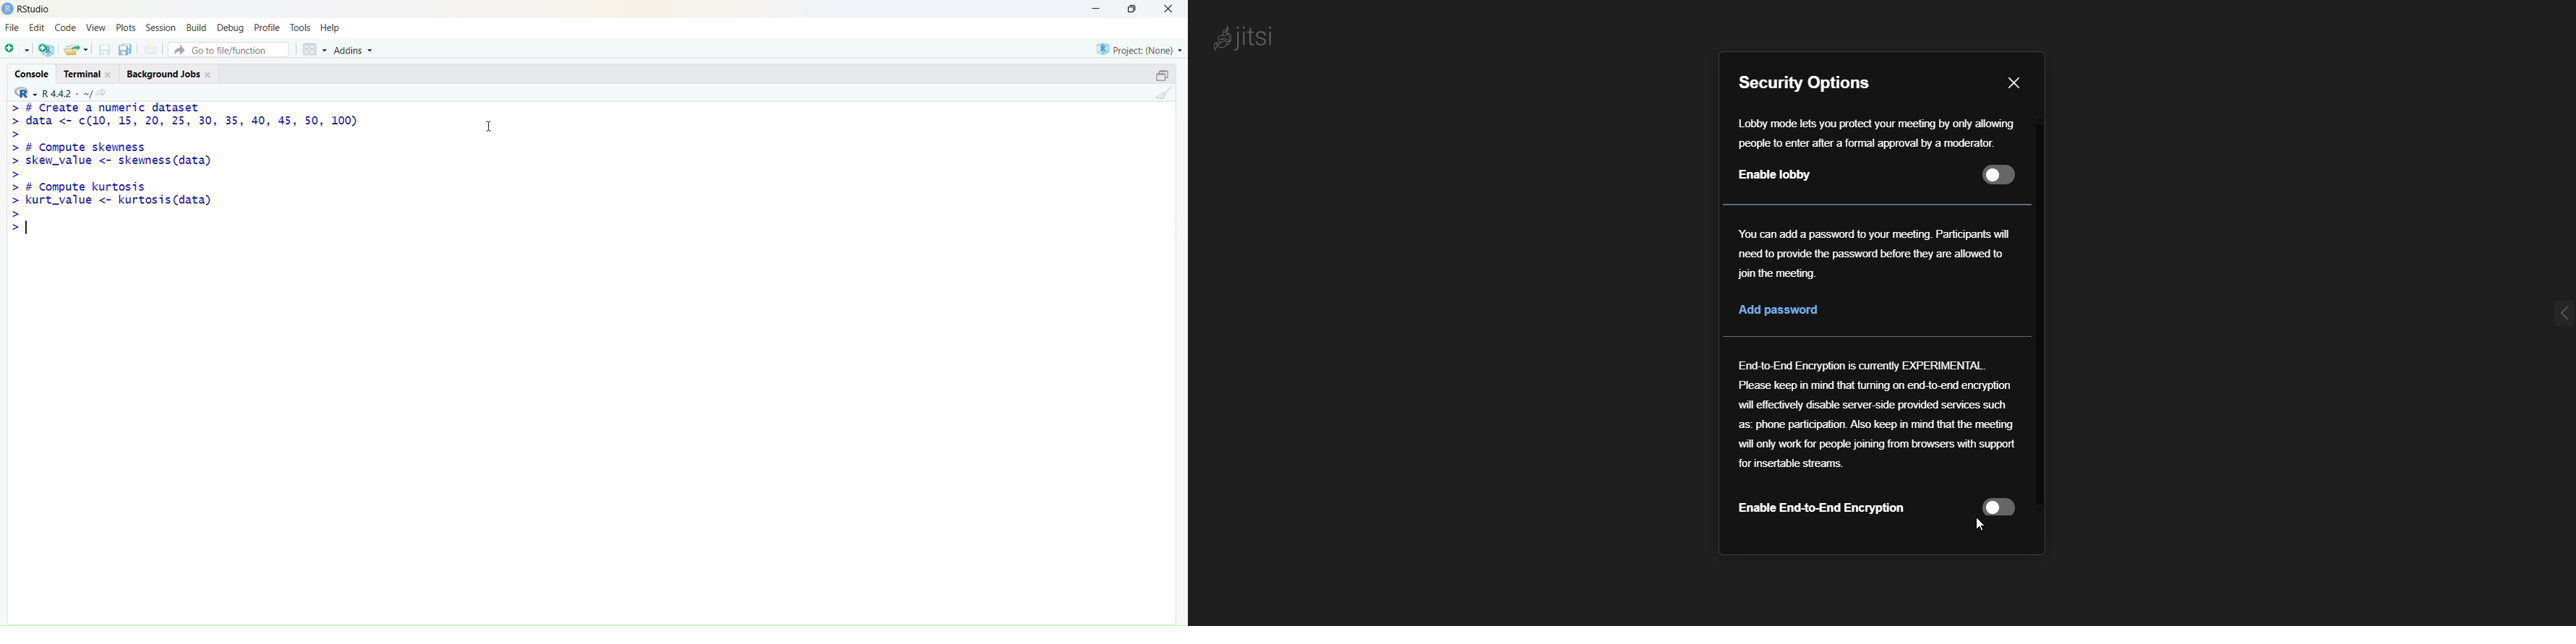 The image size is (2576, 644). What do you see at coordinates (91, 73) in the screenshot?
I see `Terminal` at bounding box center [91, 73].